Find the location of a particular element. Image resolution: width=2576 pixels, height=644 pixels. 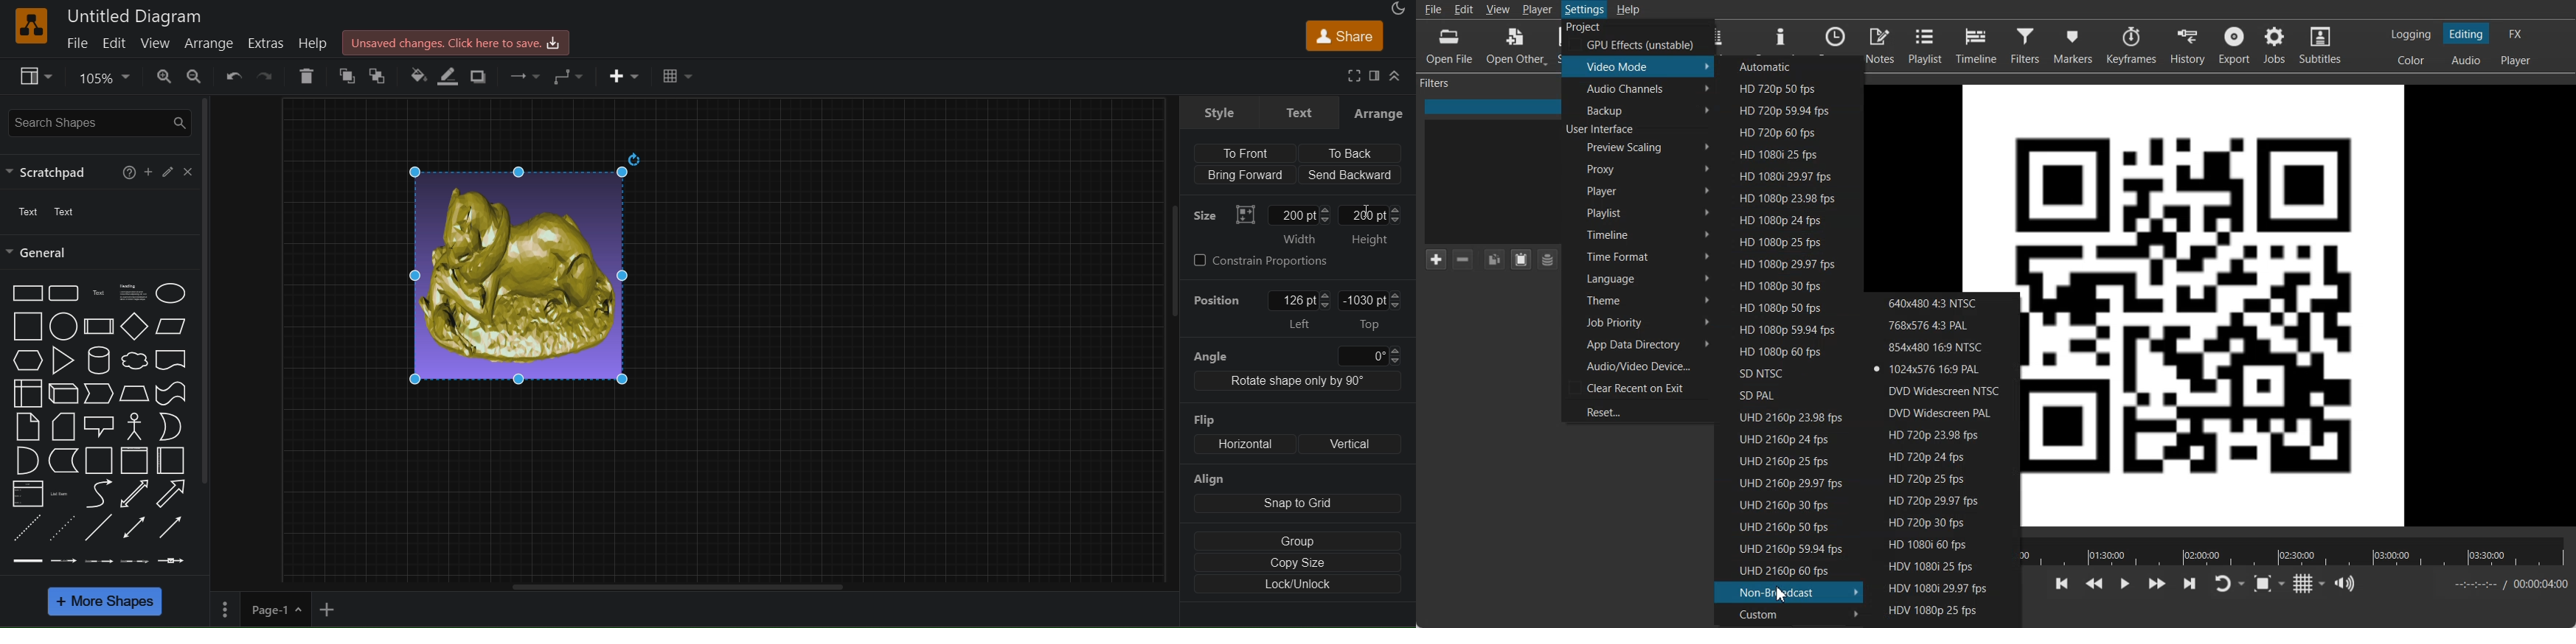

arrange is located at coordinates (210, 44).